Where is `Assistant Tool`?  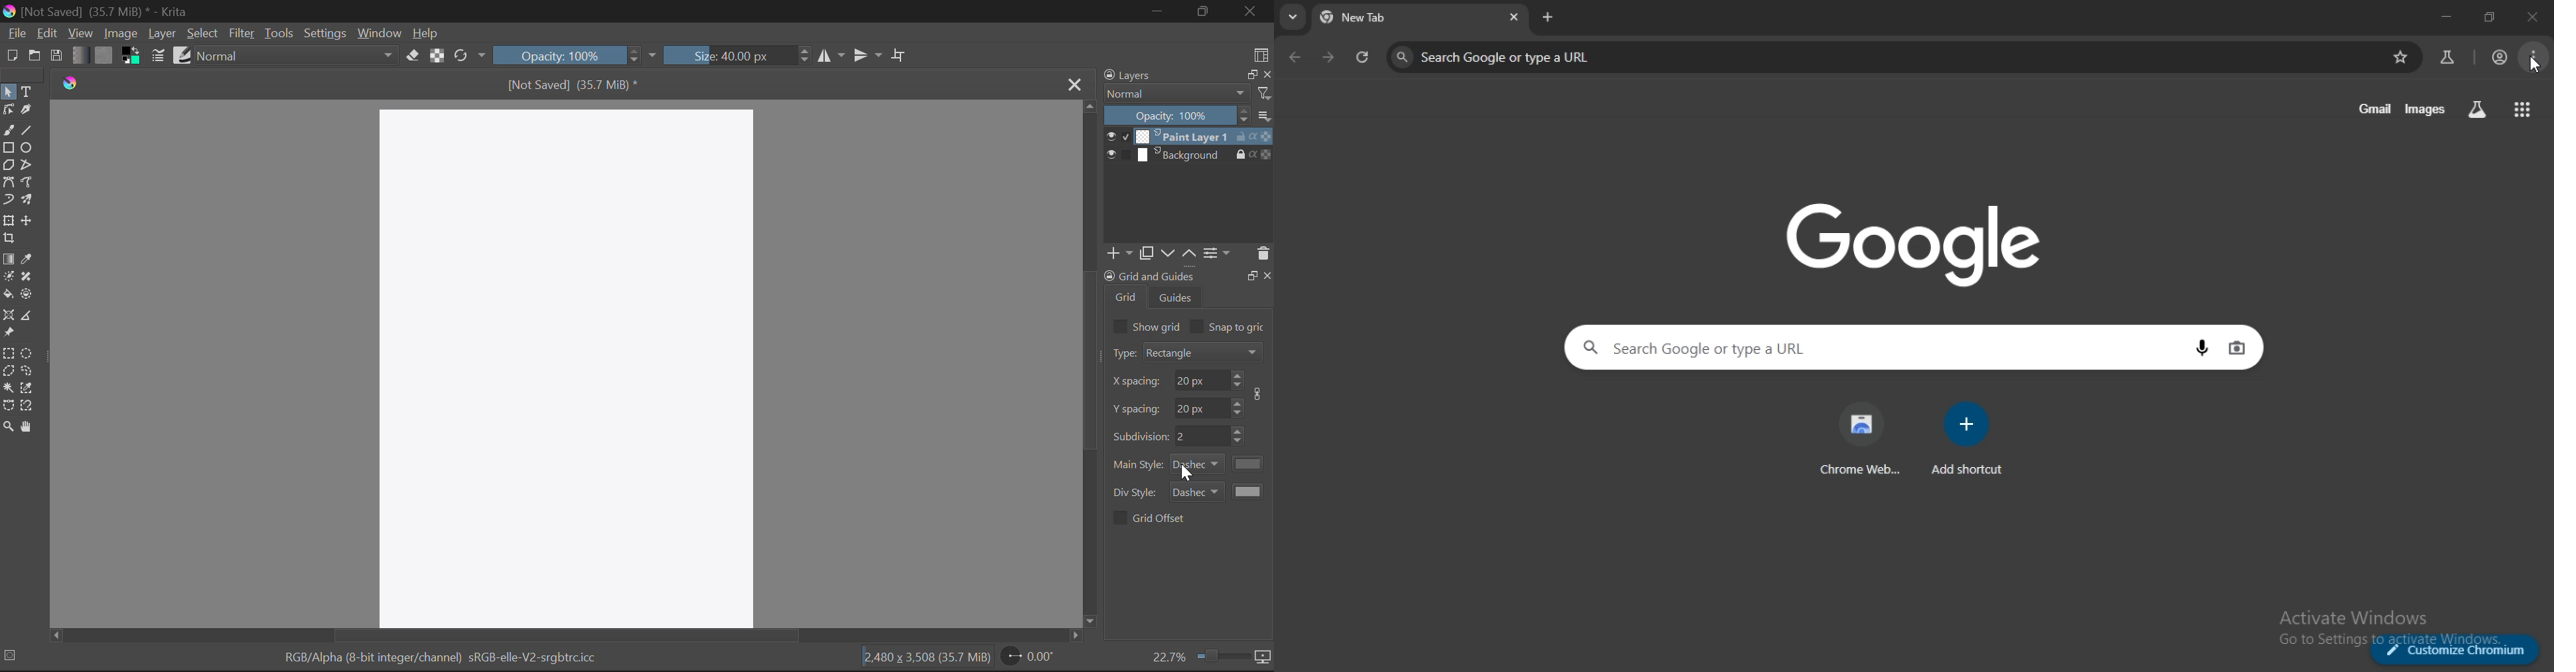 Assistant Tool is located at coordinates (9, 316).